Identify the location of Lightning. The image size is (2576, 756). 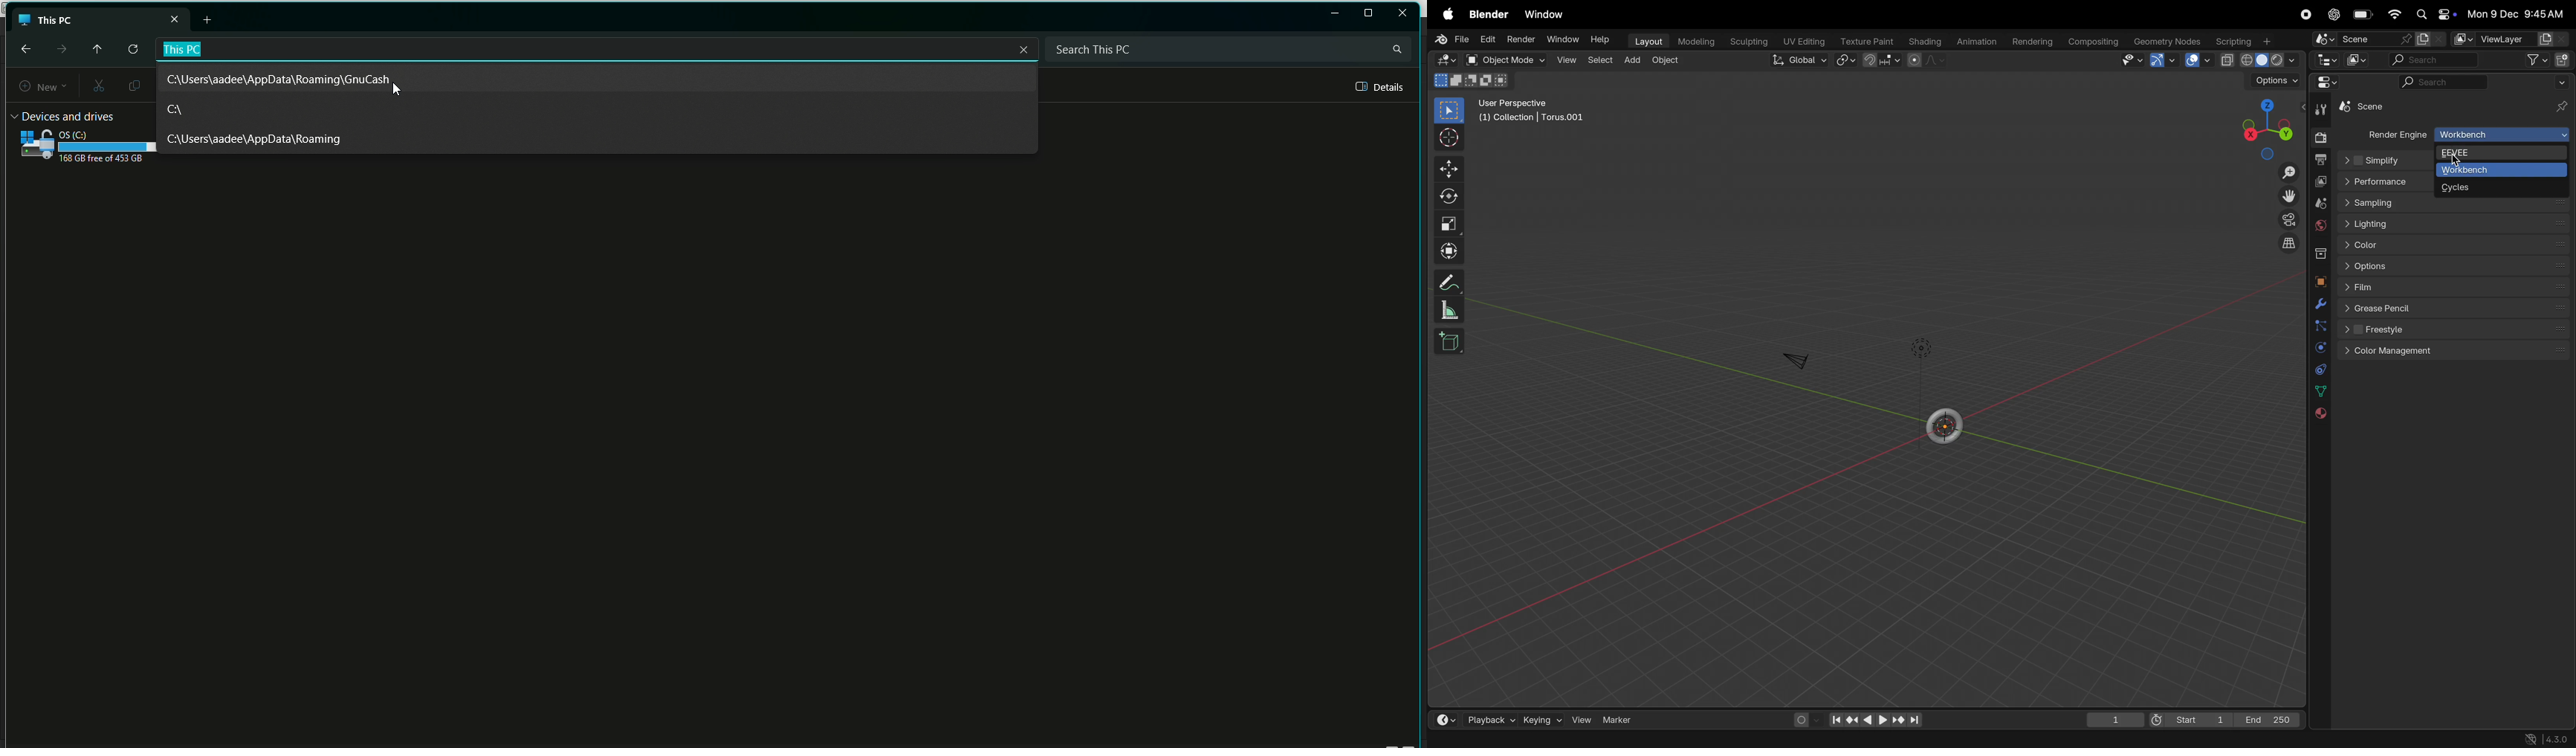
(2453, 222).